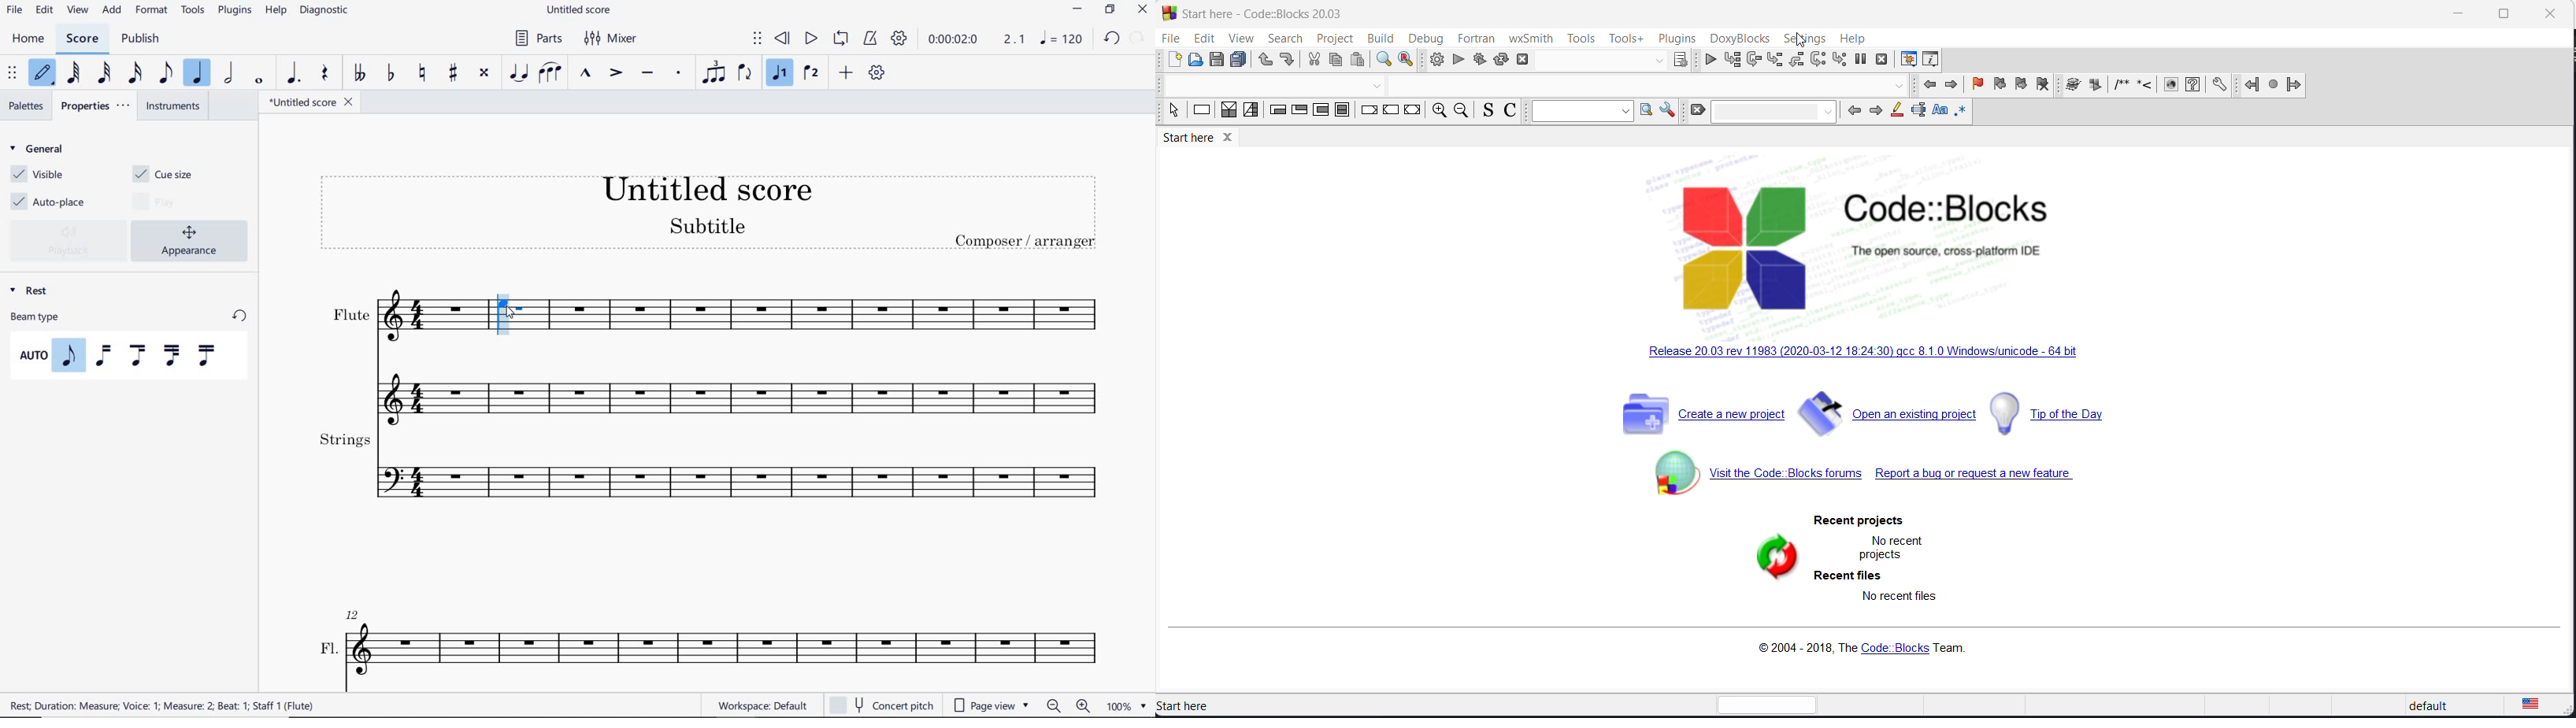  Describe the element at coordinates (2073, 86) in the screenshot. I see `icon` at that location.